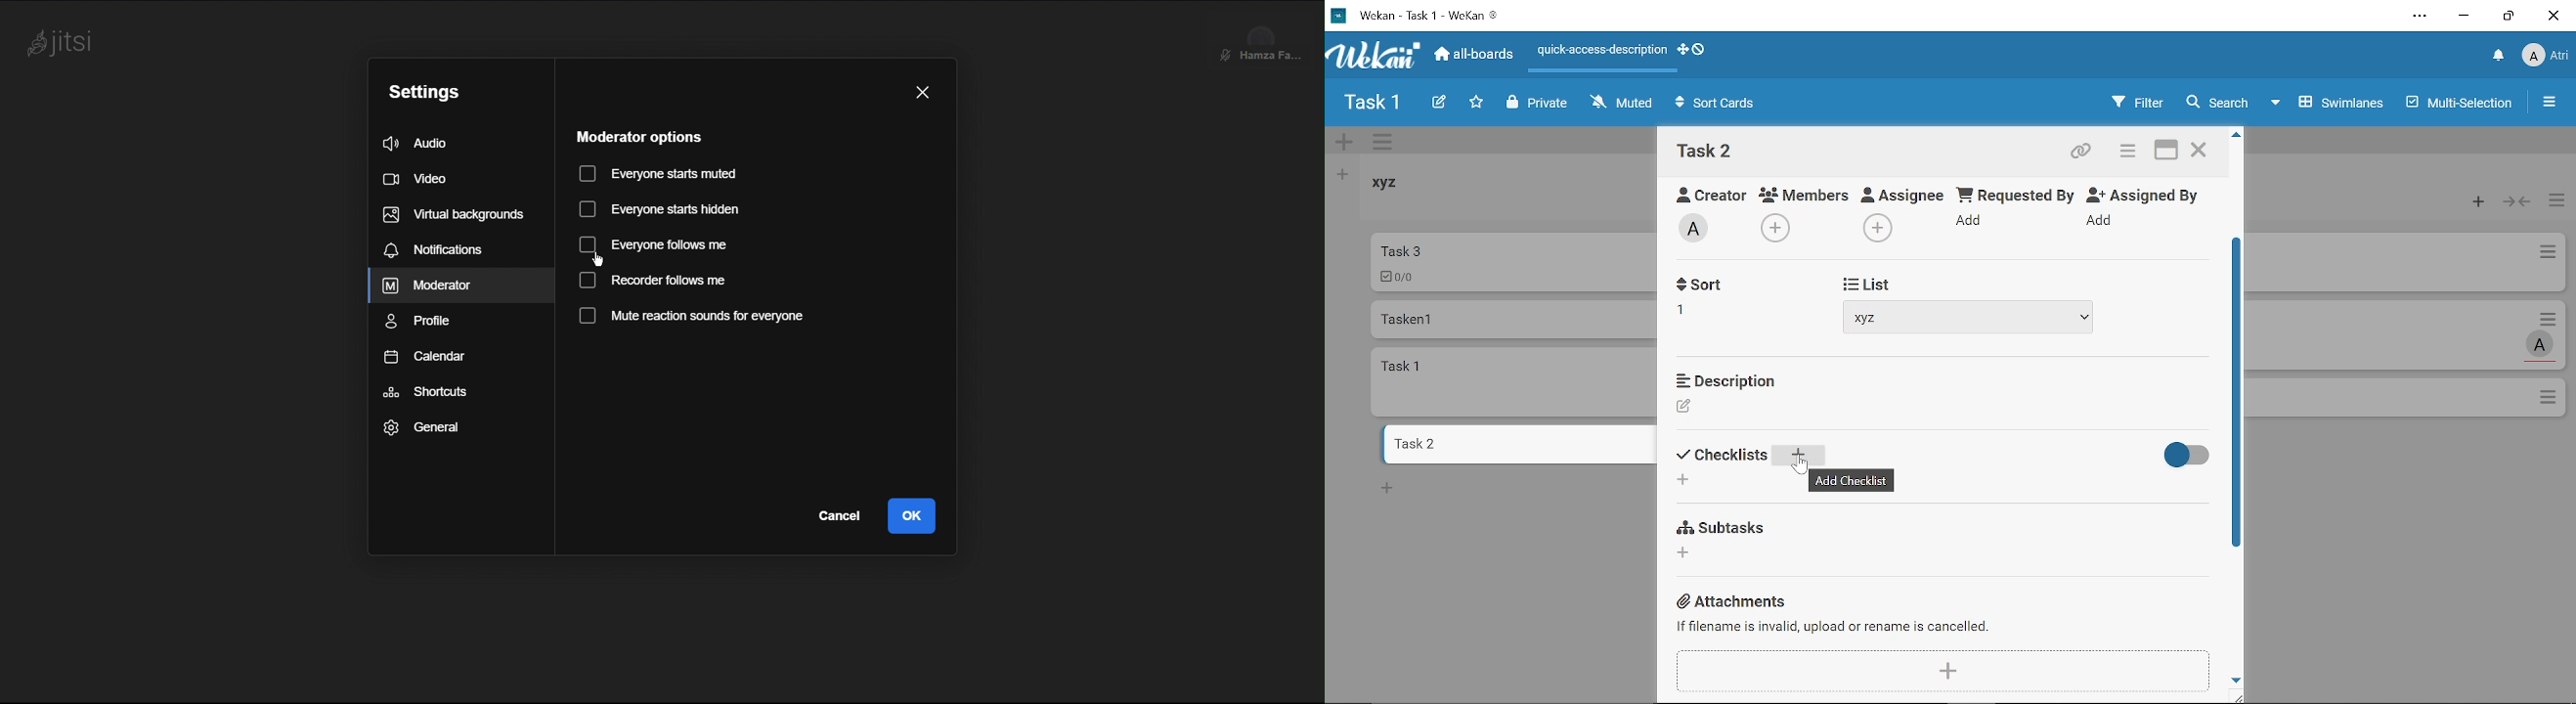  I want to click on Open/close sidebar, so click(2552, 105).